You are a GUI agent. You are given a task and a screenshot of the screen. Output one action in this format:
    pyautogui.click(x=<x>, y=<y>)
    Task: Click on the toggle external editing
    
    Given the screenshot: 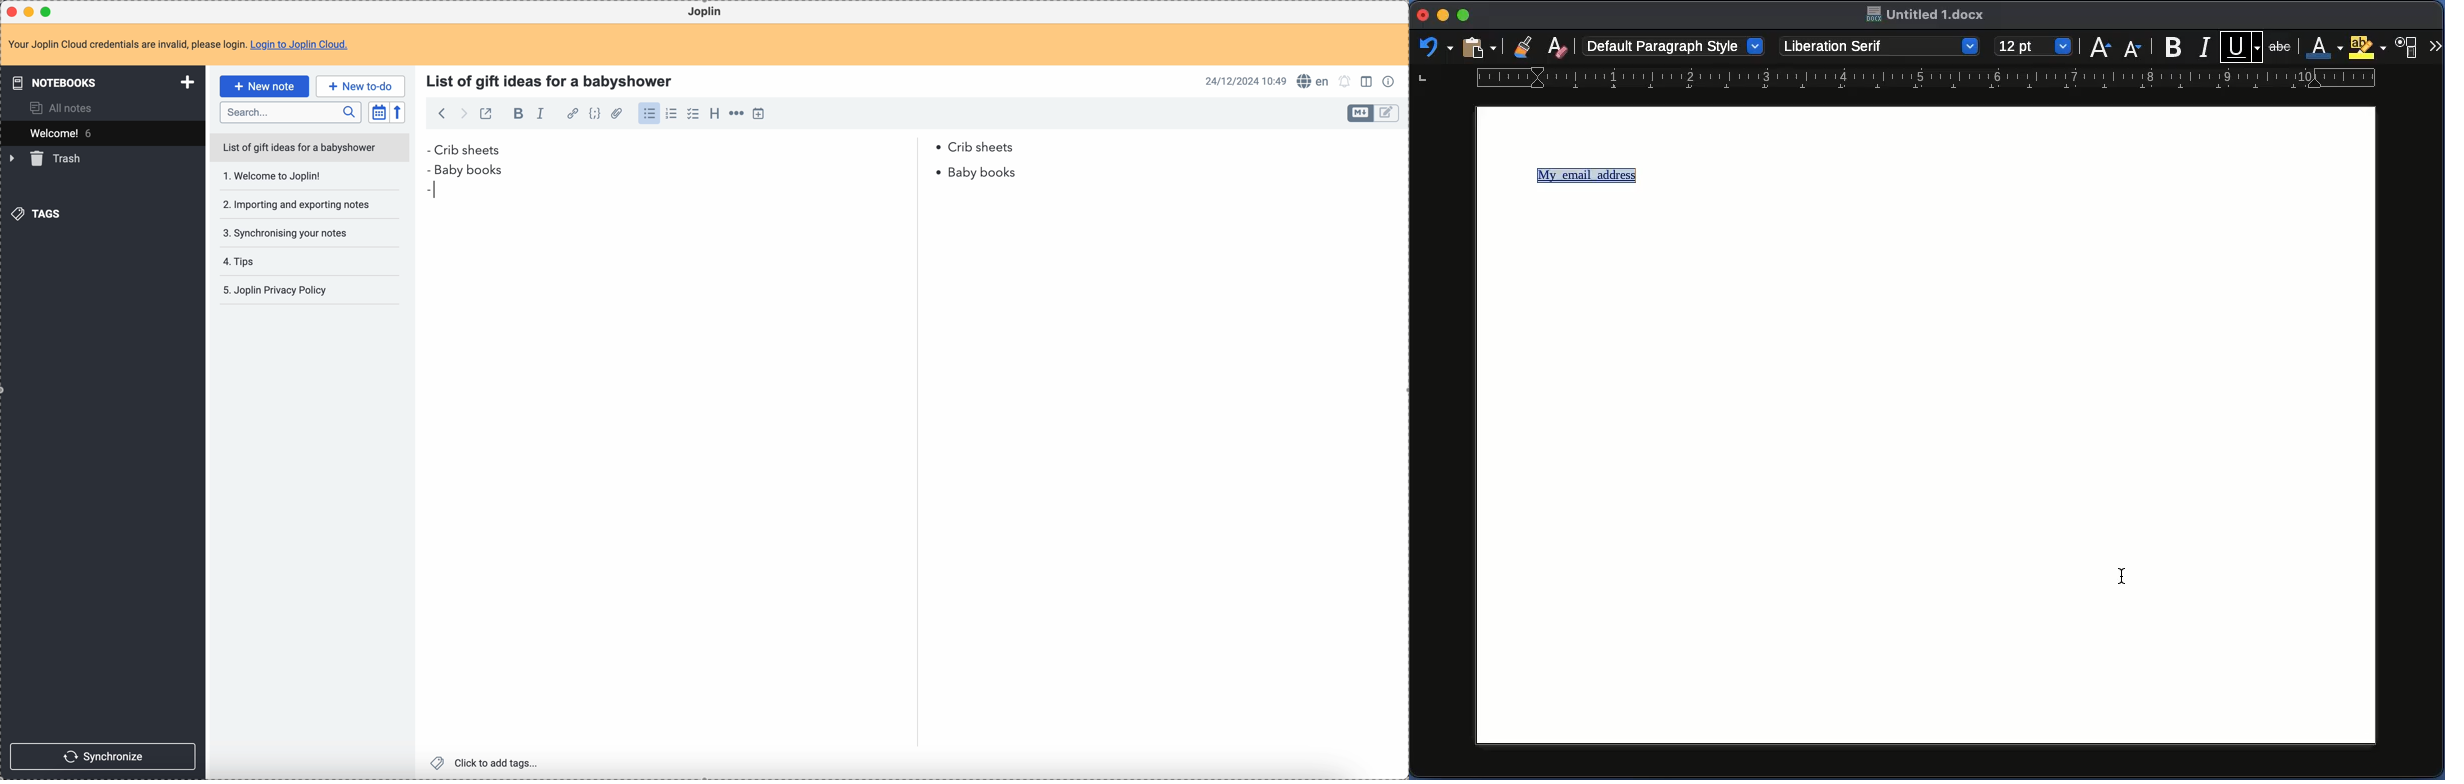 What is the action you would take?
    pyautogui.click(x=485, y=113)
    